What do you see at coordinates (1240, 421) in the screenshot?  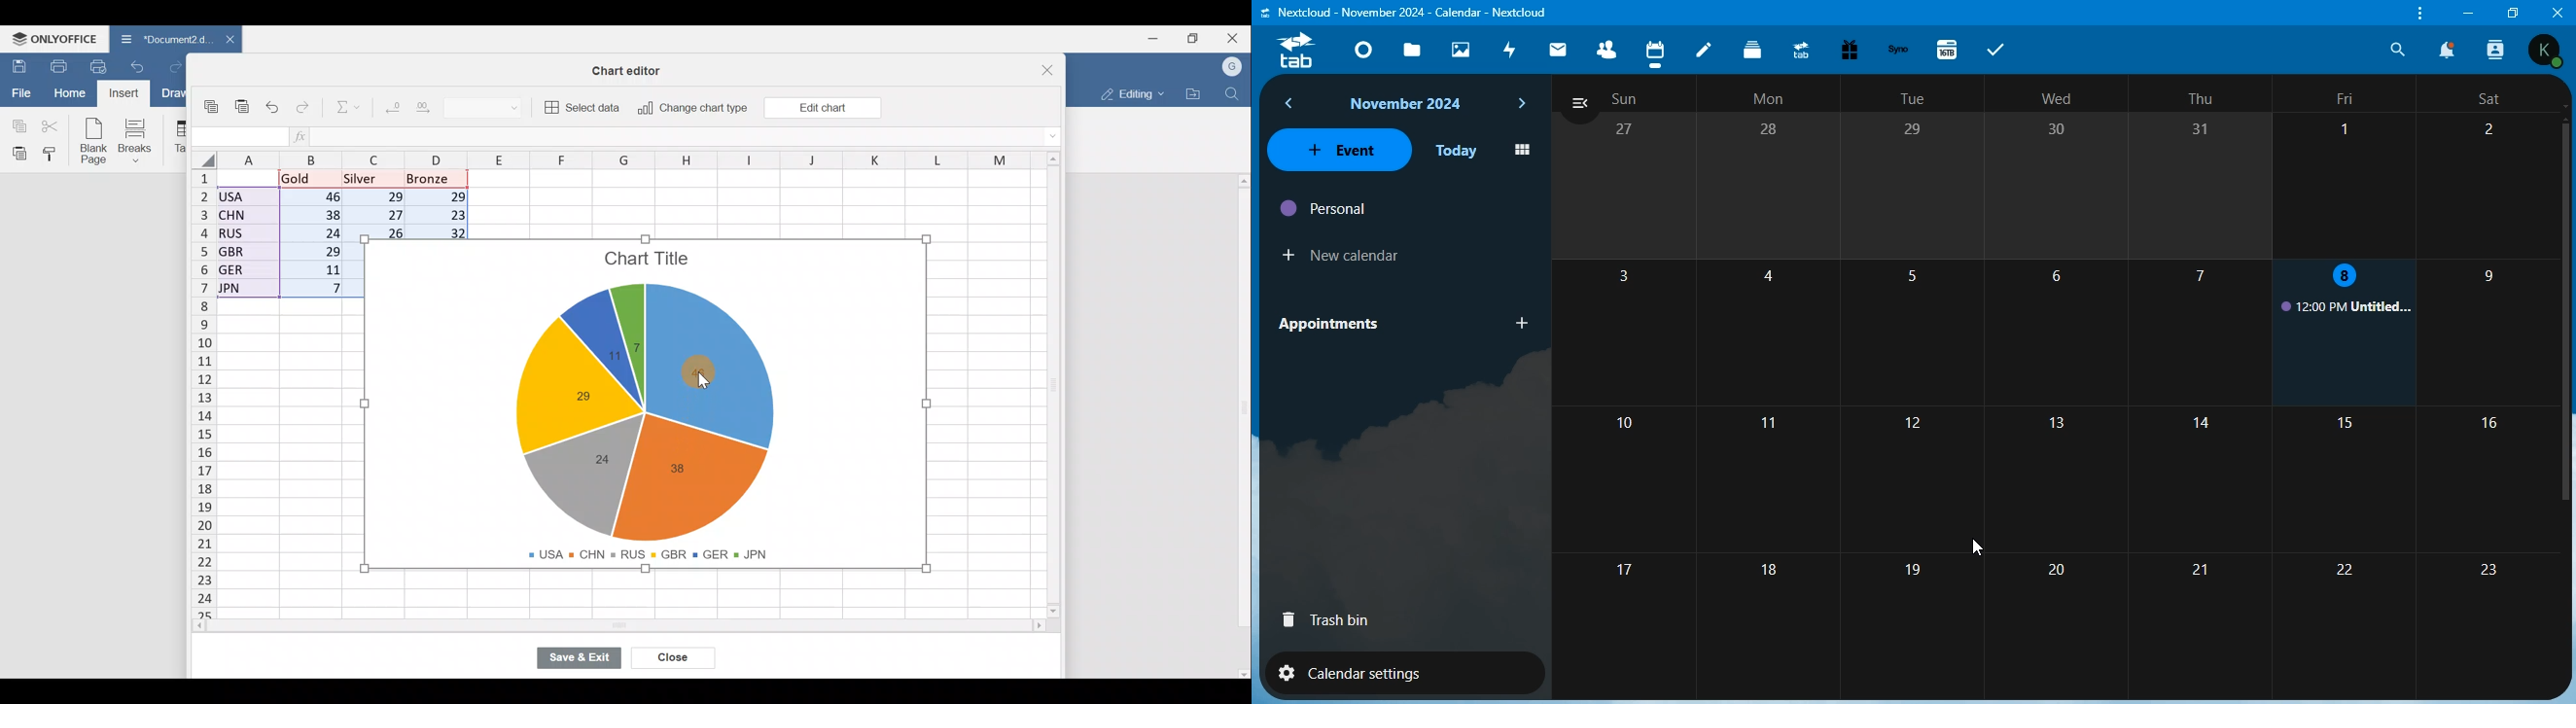 I see `Scroll bar` at bounding box center [1240, 421].